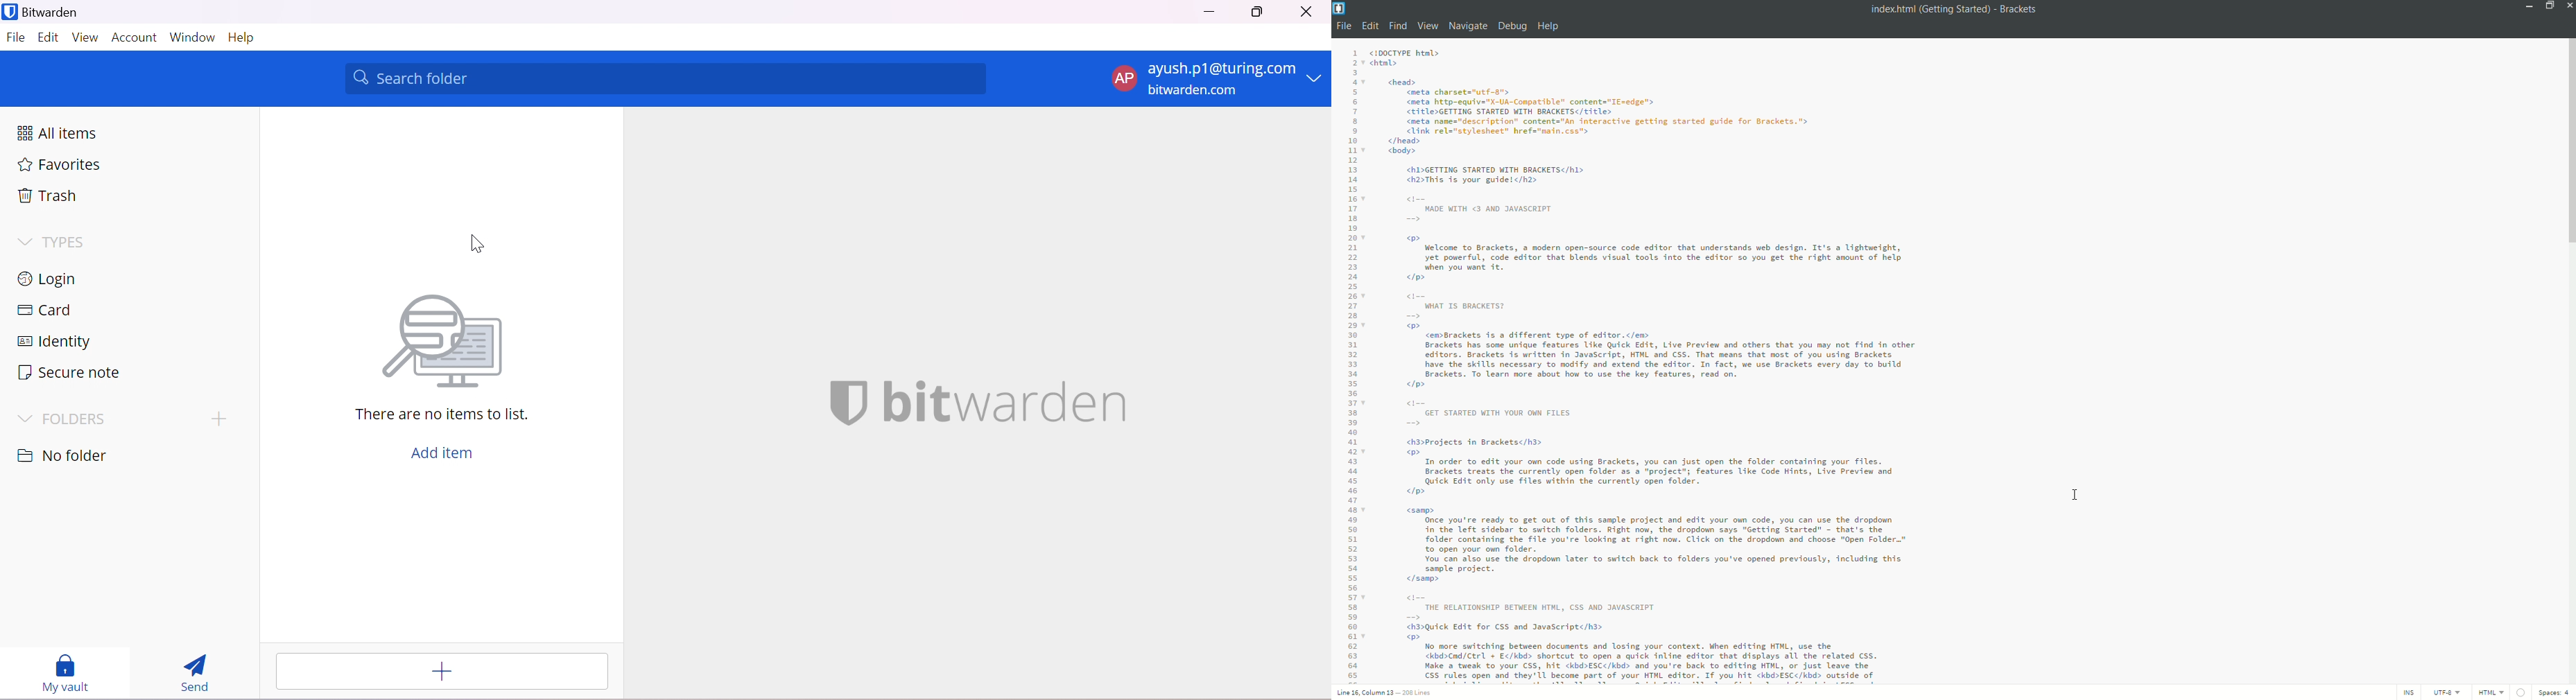 Image resolution: width=2576 pixels, height=700 pixels. What do you see at coordinates (193, 36) in the screenshot?
I see `Window` at bounding box center [193, 36].